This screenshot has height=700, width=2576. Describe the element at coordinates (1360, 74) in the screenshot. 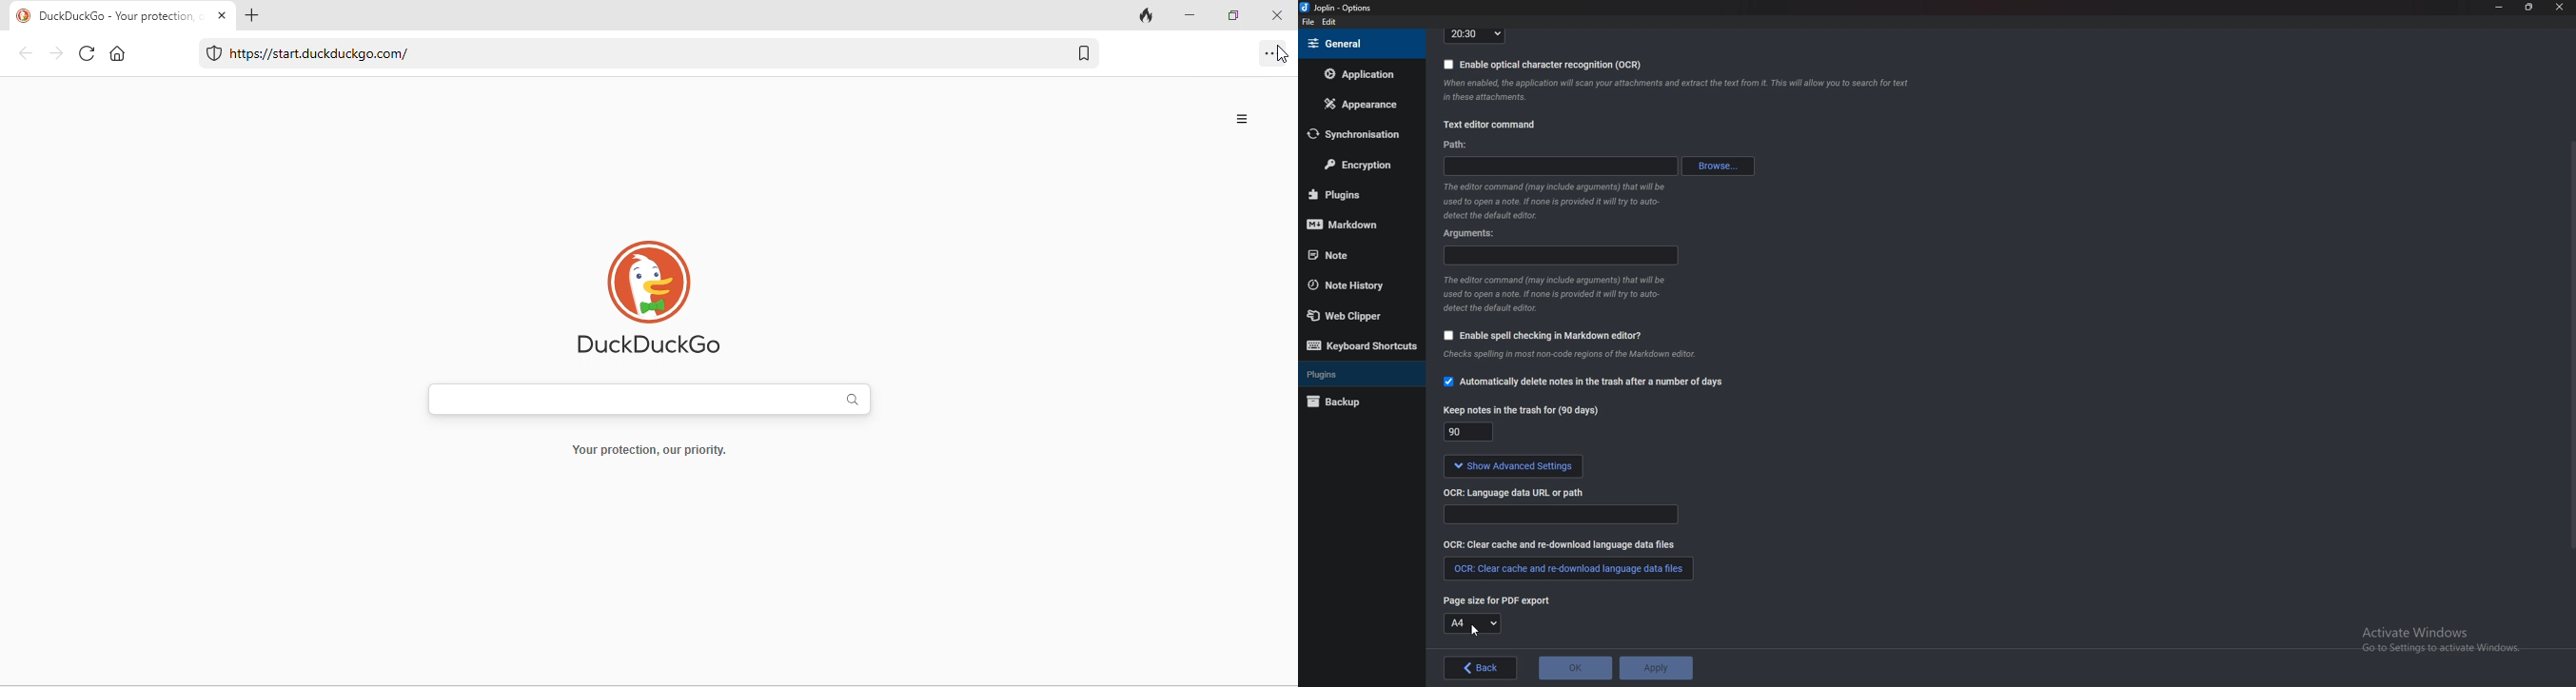

I see `Application` at that location.